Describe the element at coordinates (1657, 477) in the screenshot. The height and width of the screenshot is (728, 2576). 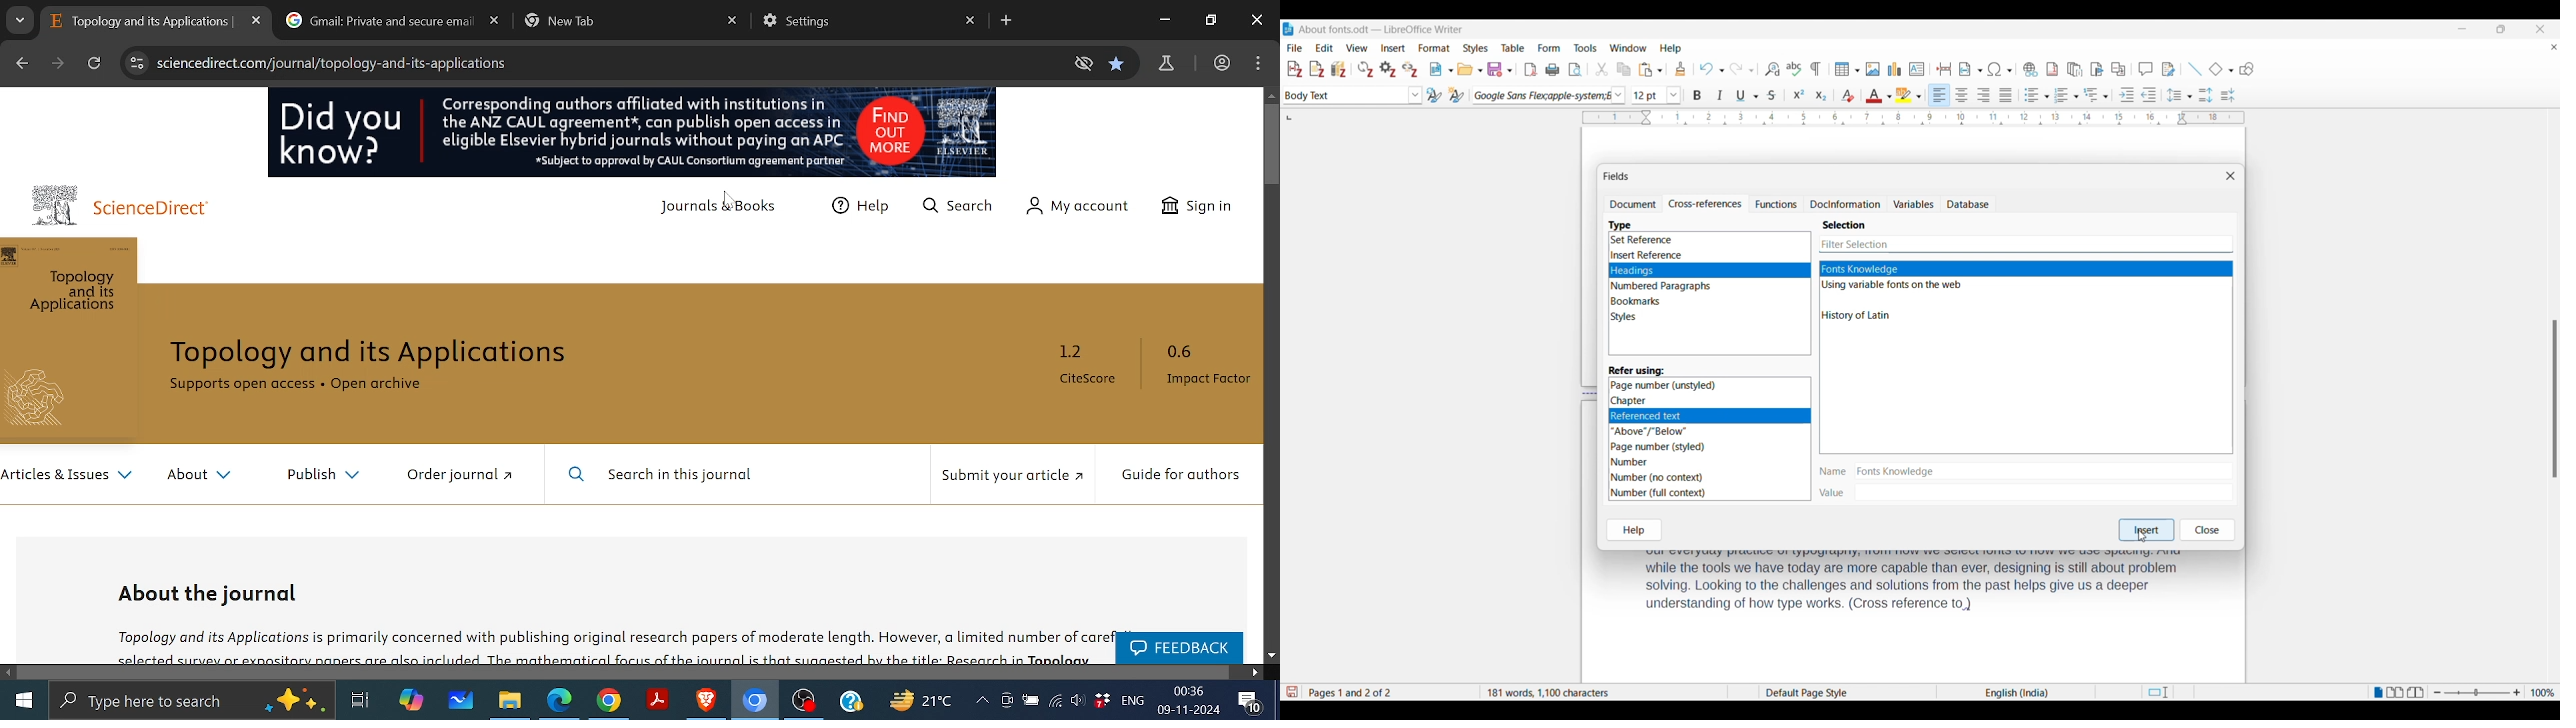
I see `Number (no context)` at that location.